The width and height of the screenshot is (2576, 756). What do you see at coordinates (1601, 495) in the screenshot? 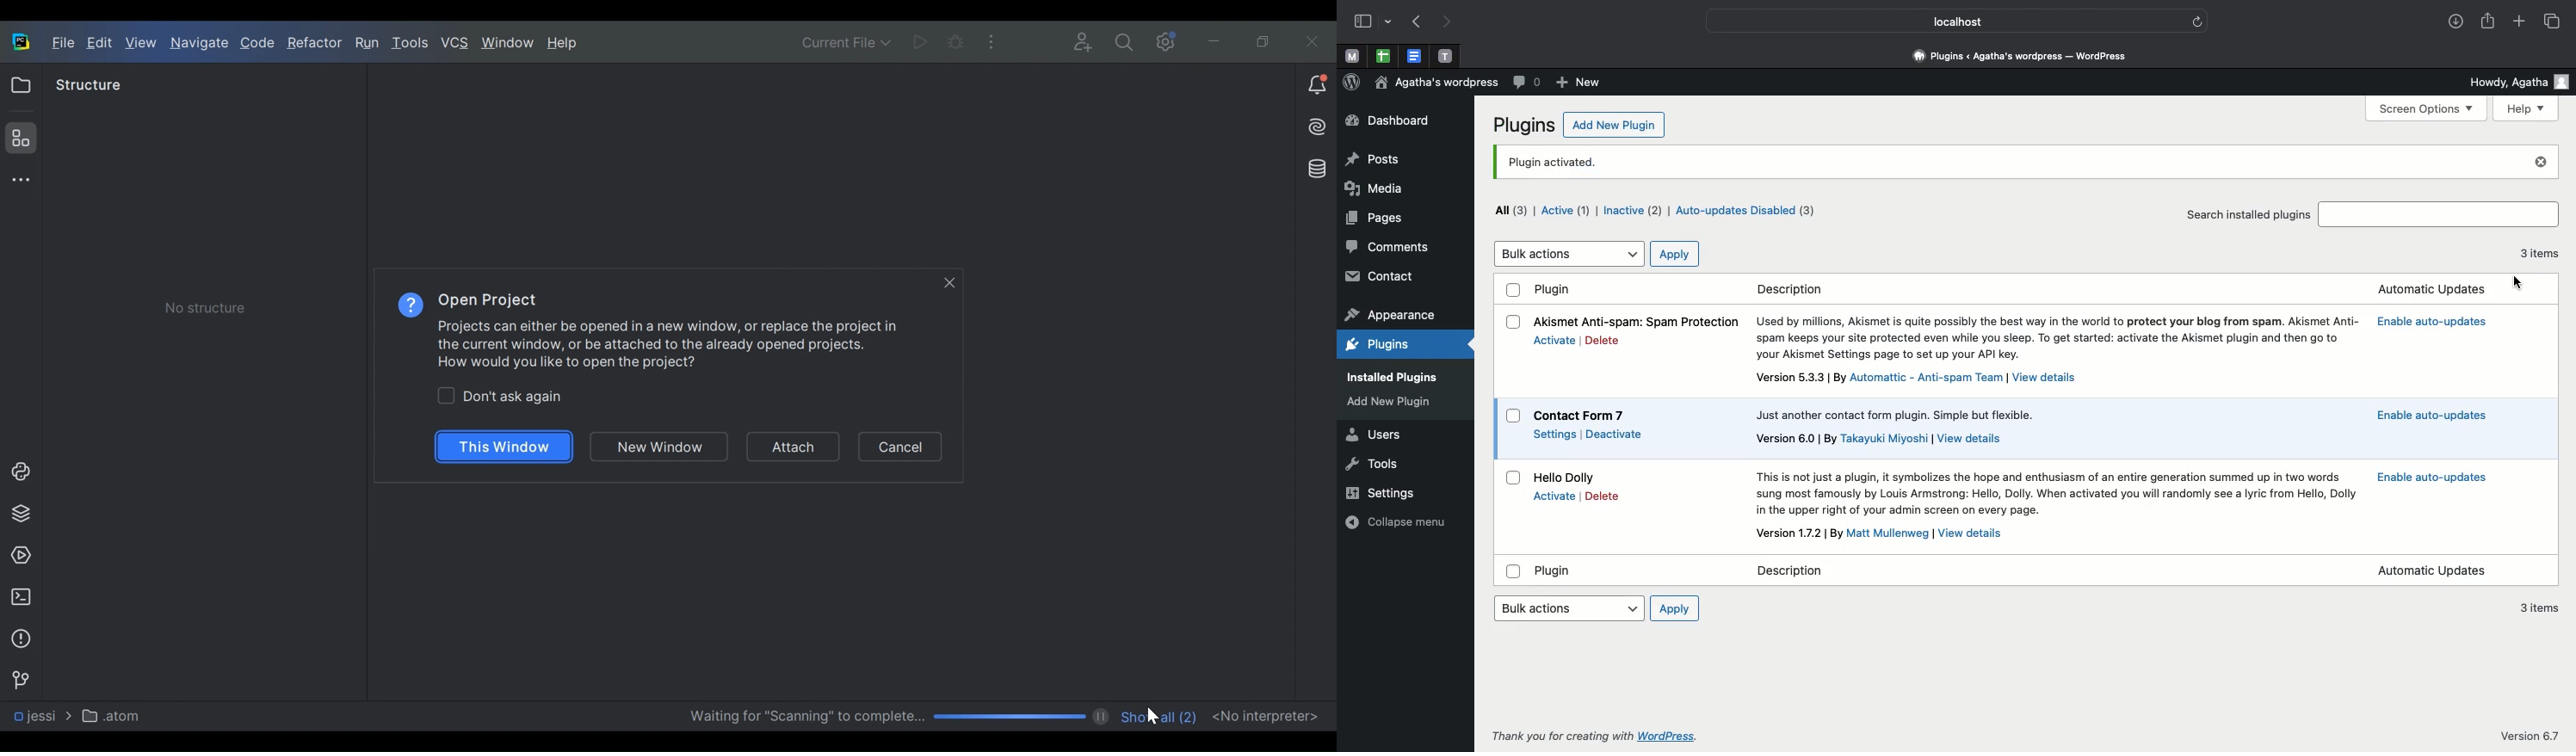
I see `Delete` at bounding box center [1601, 495].